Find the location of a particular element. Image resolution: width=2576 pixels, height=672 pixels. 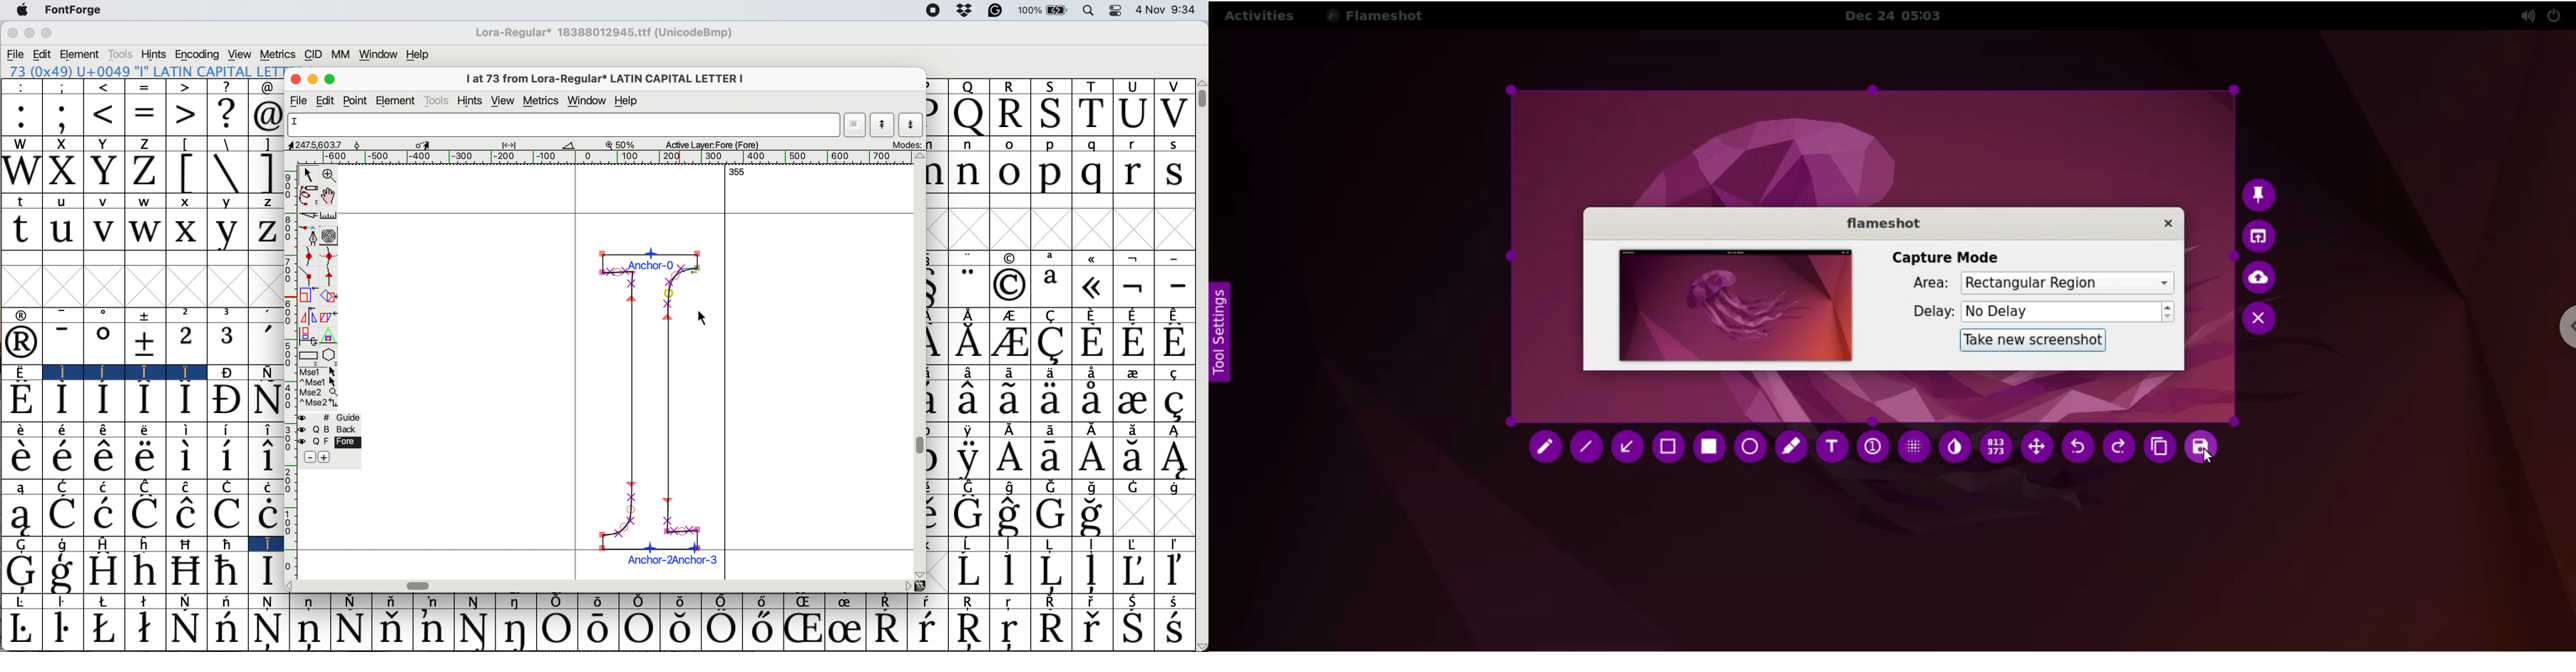

Symbol is located at coordinates (433, 629).